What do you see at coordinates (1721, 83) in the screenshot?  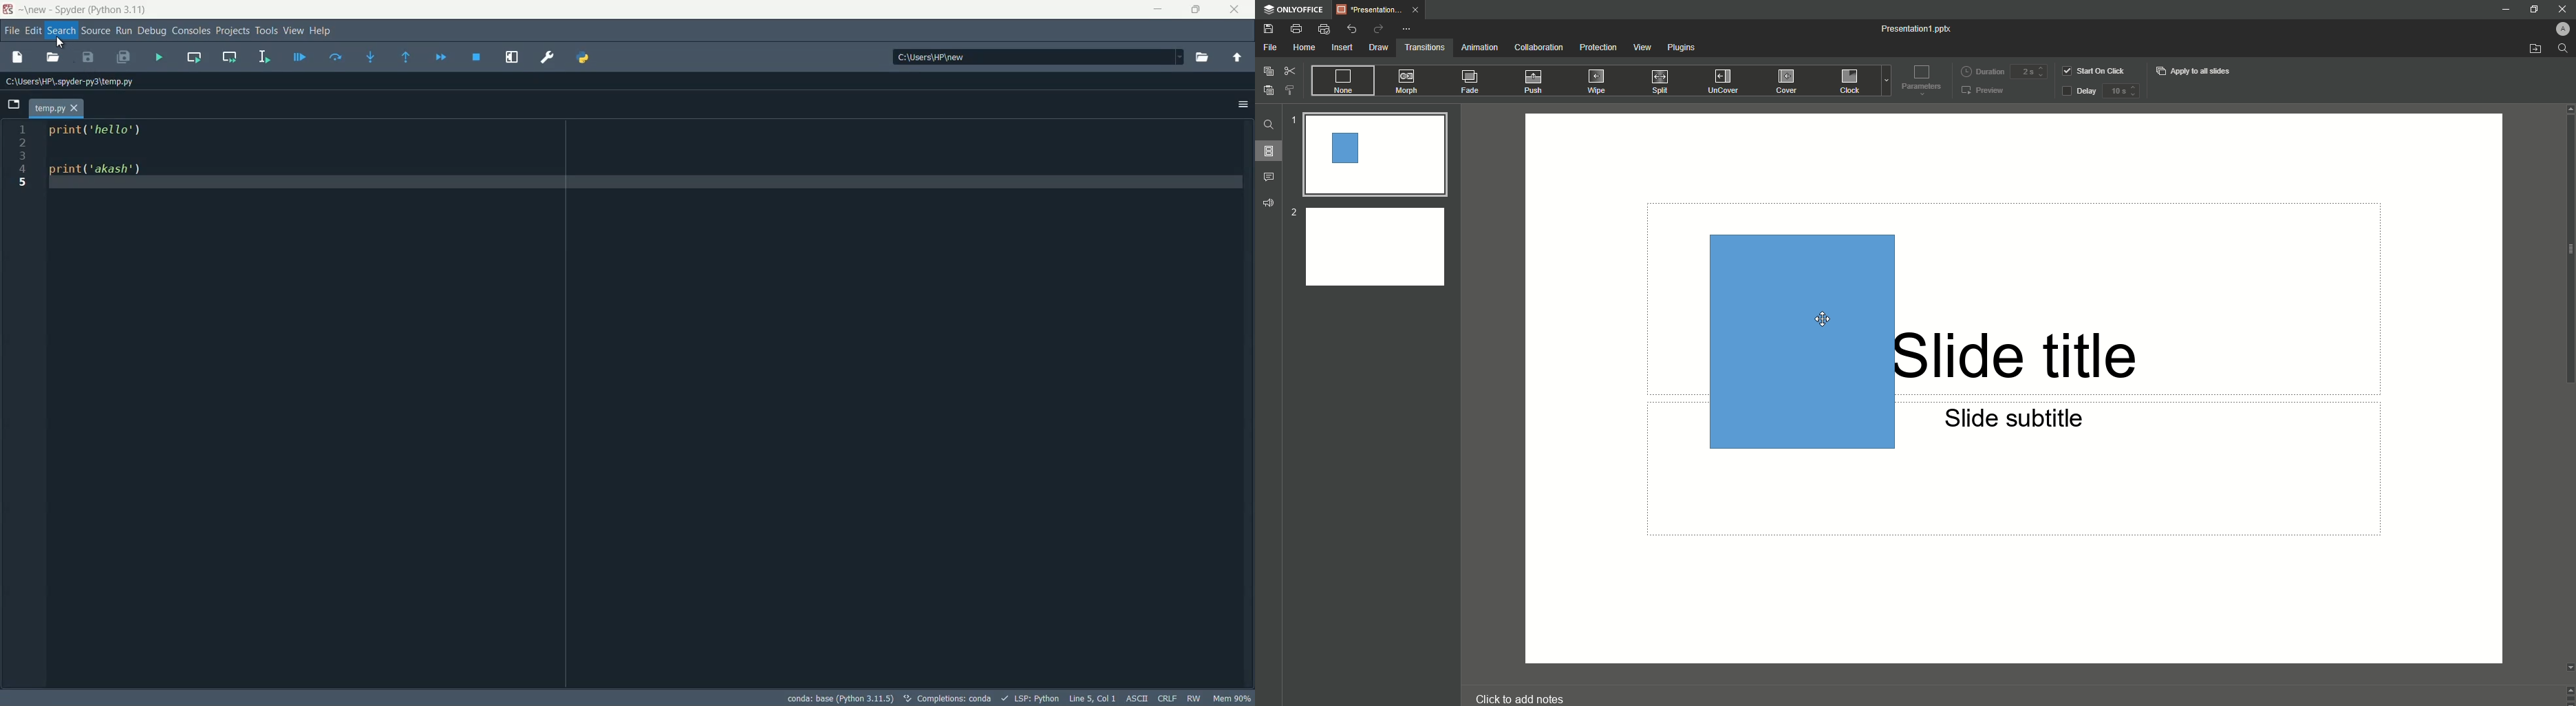 I see `UnCover` at bounding box center [1721, 83].